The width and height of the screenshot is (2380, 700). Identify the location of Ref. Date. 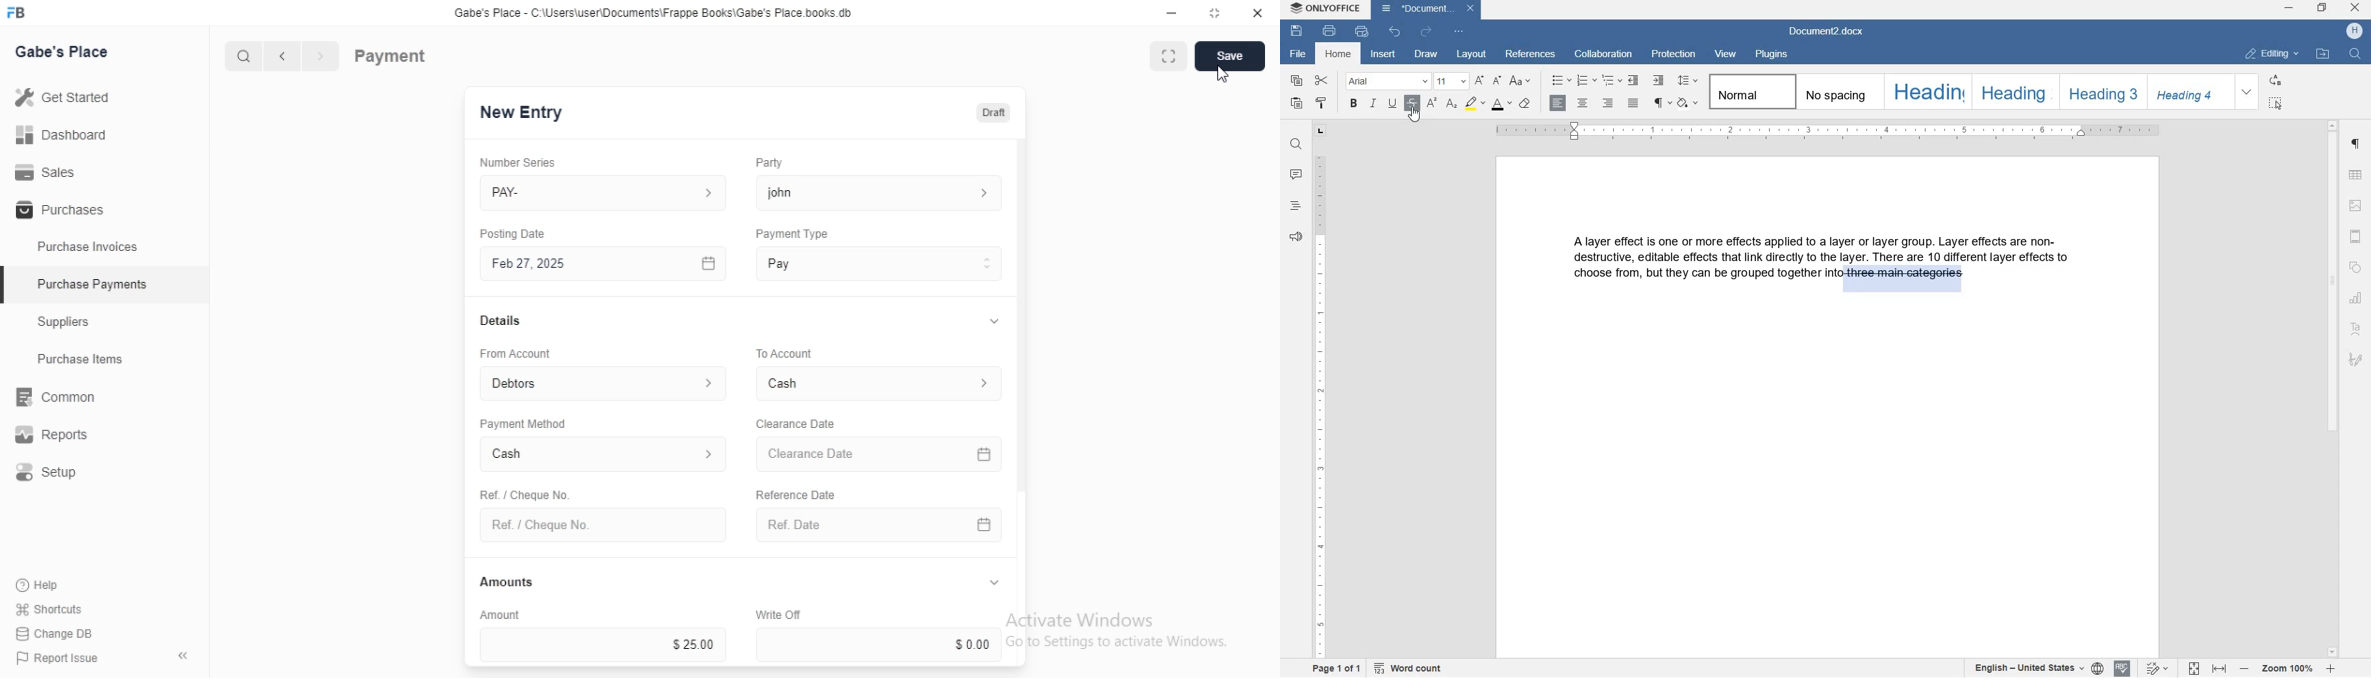
(879, 525).